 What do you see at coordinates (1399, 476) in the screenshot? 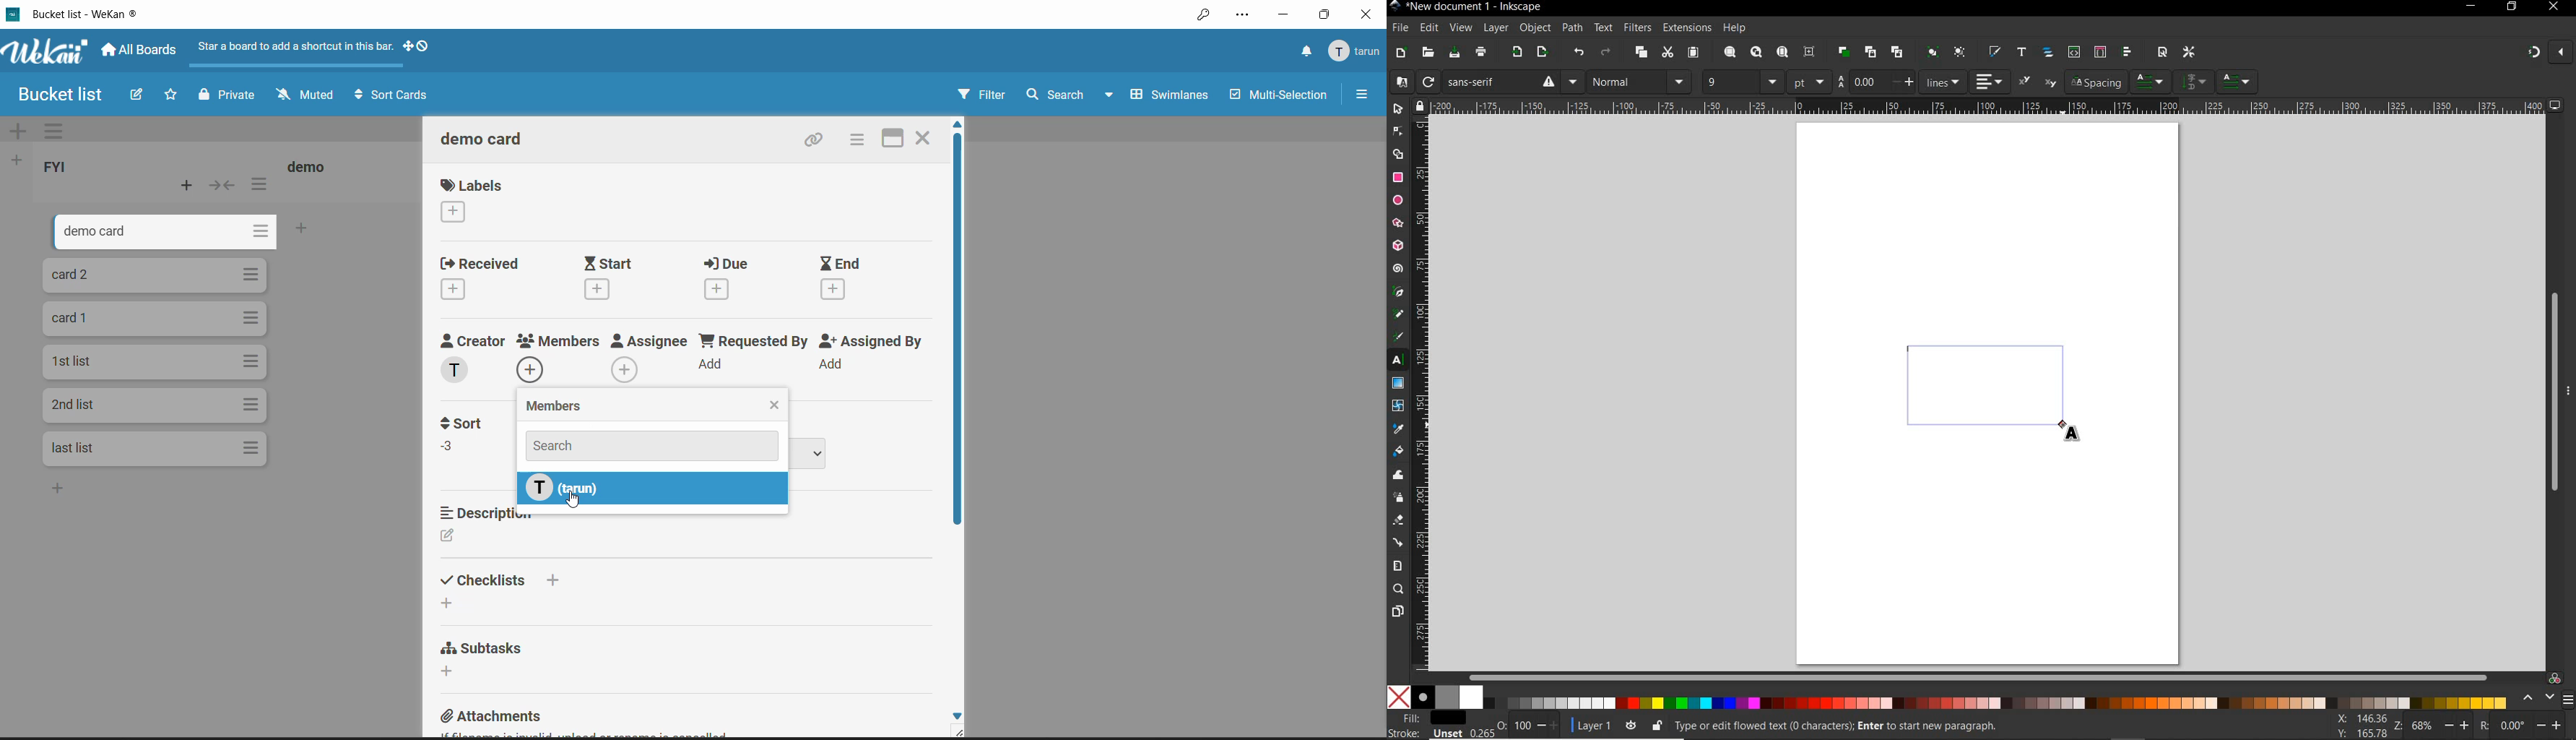
I see `tweak tool` at bounding box center [1399, 476].